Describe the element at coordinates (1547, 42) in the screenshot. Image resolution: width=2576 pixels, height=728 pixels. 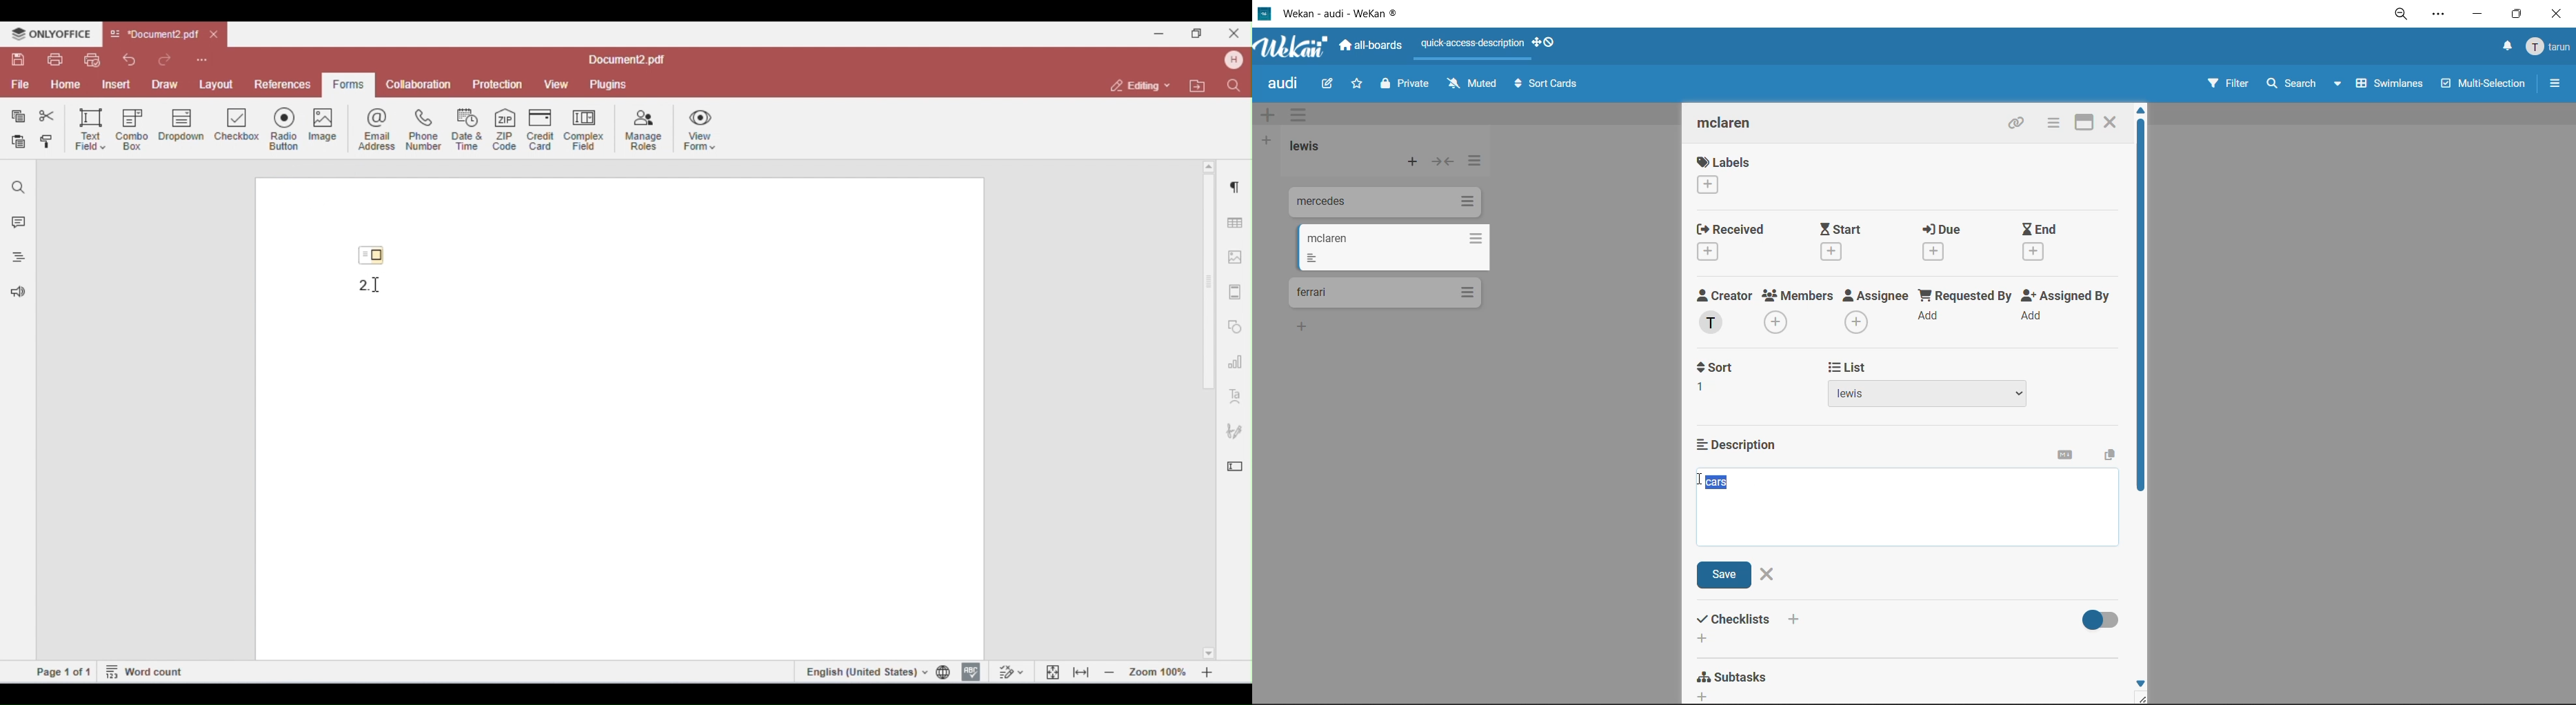
I see `show desktop drag handles` at that location.